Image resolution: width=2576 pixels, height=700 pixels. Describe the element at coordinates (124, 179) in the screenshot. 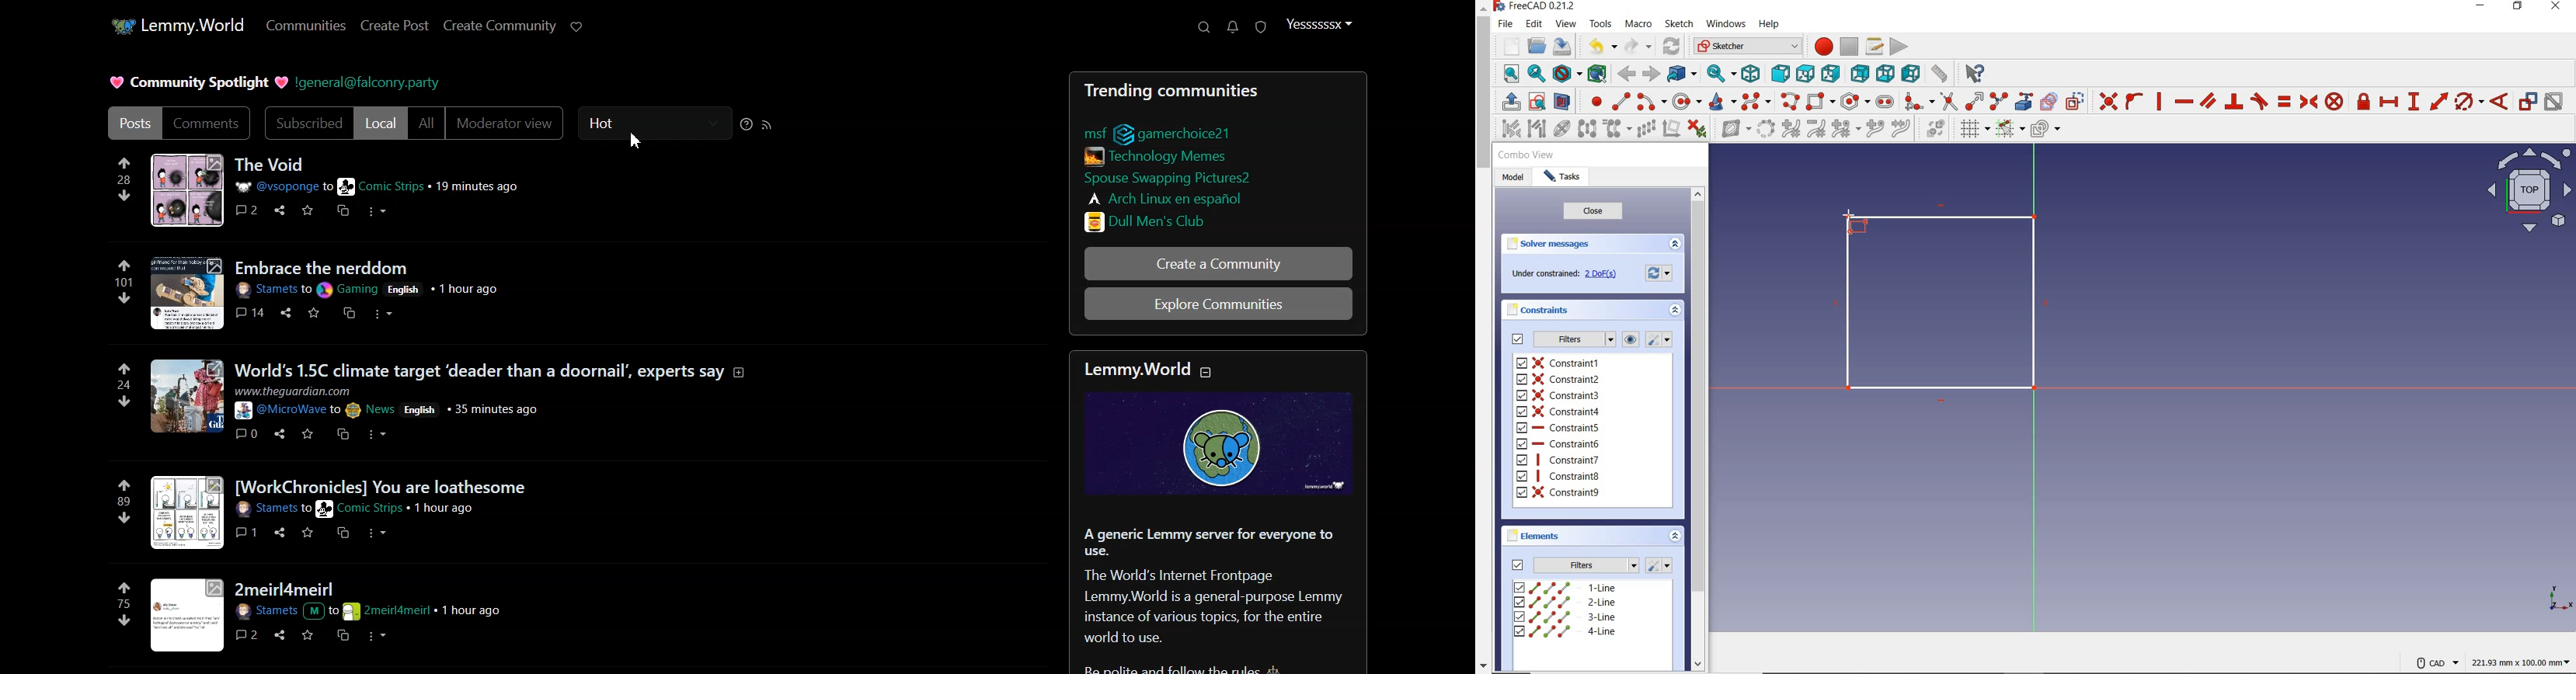

I see `28` at that location.